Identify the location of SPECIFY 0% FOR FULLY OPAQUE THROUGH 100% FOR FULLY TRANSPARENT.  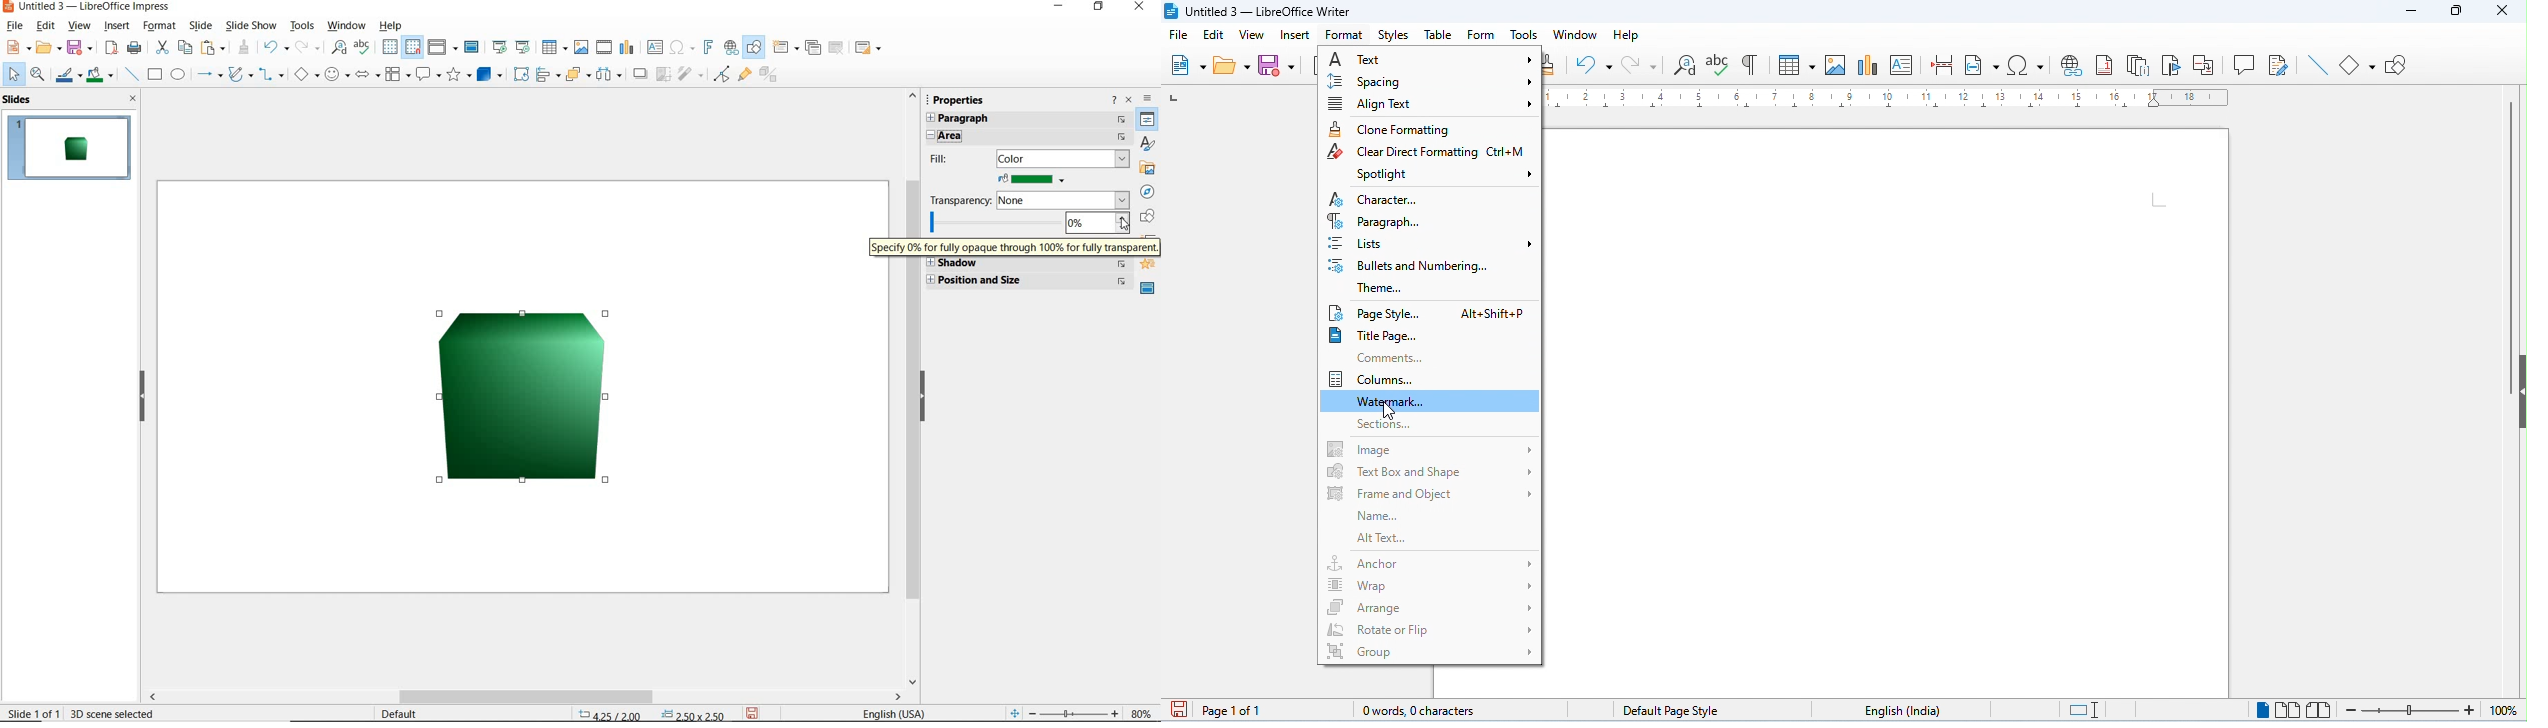
(1013, 246).